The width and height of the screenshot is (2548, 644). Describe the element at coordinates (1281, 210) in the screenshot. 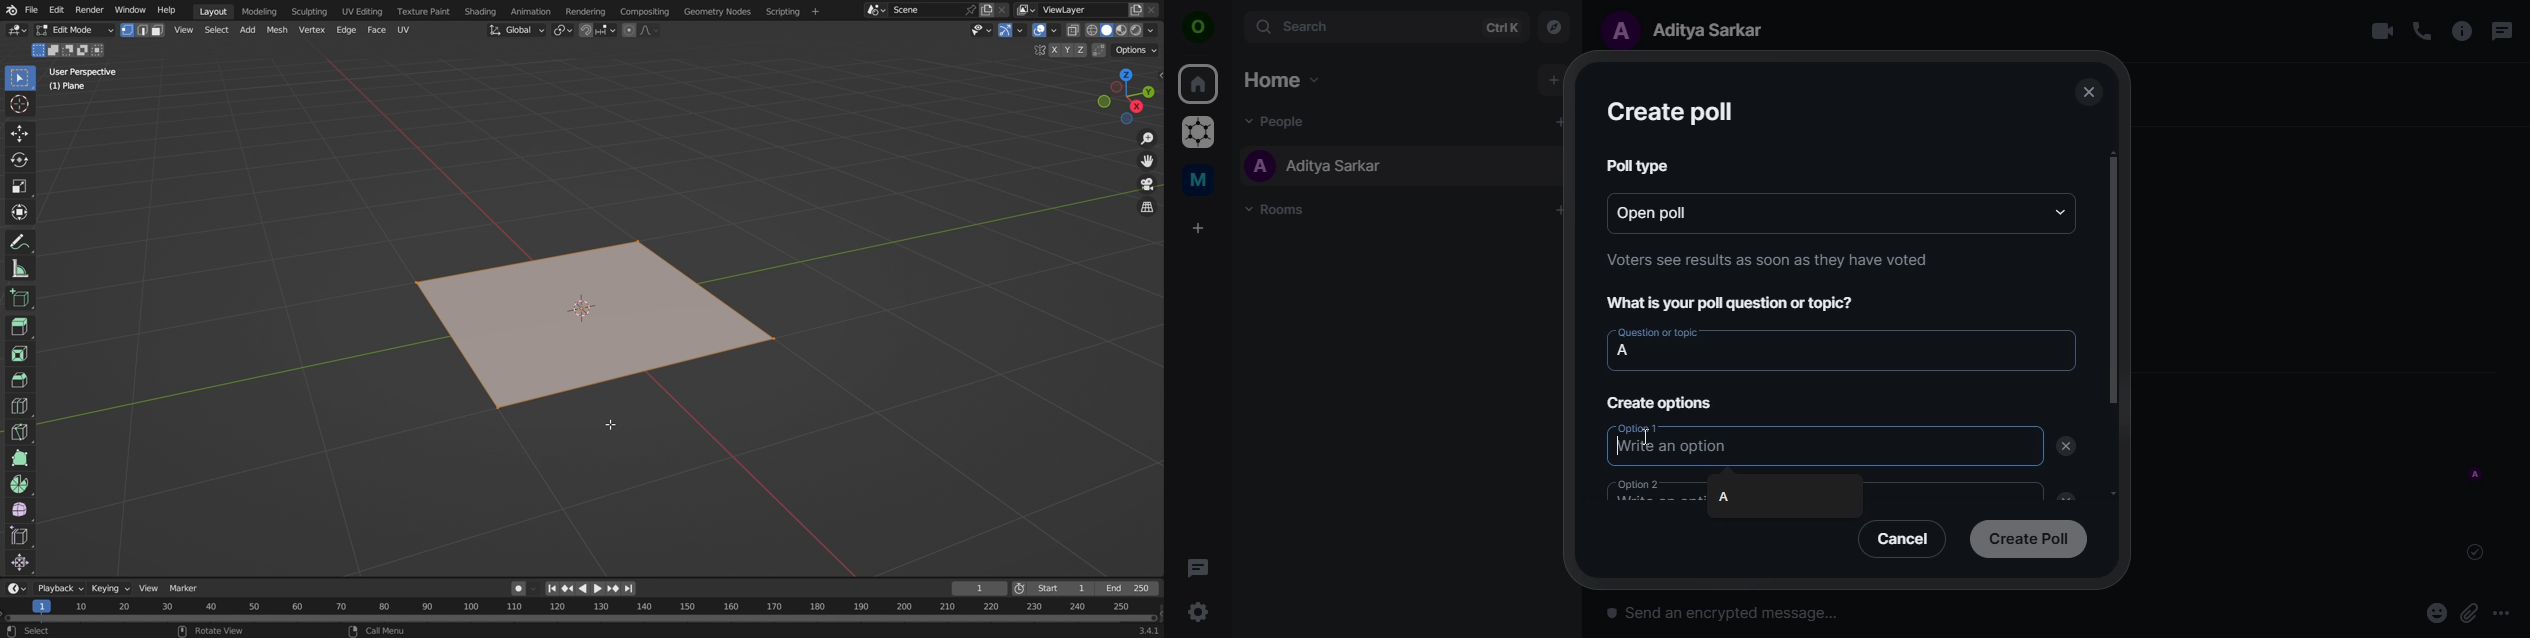

I see `rooms` at that location.